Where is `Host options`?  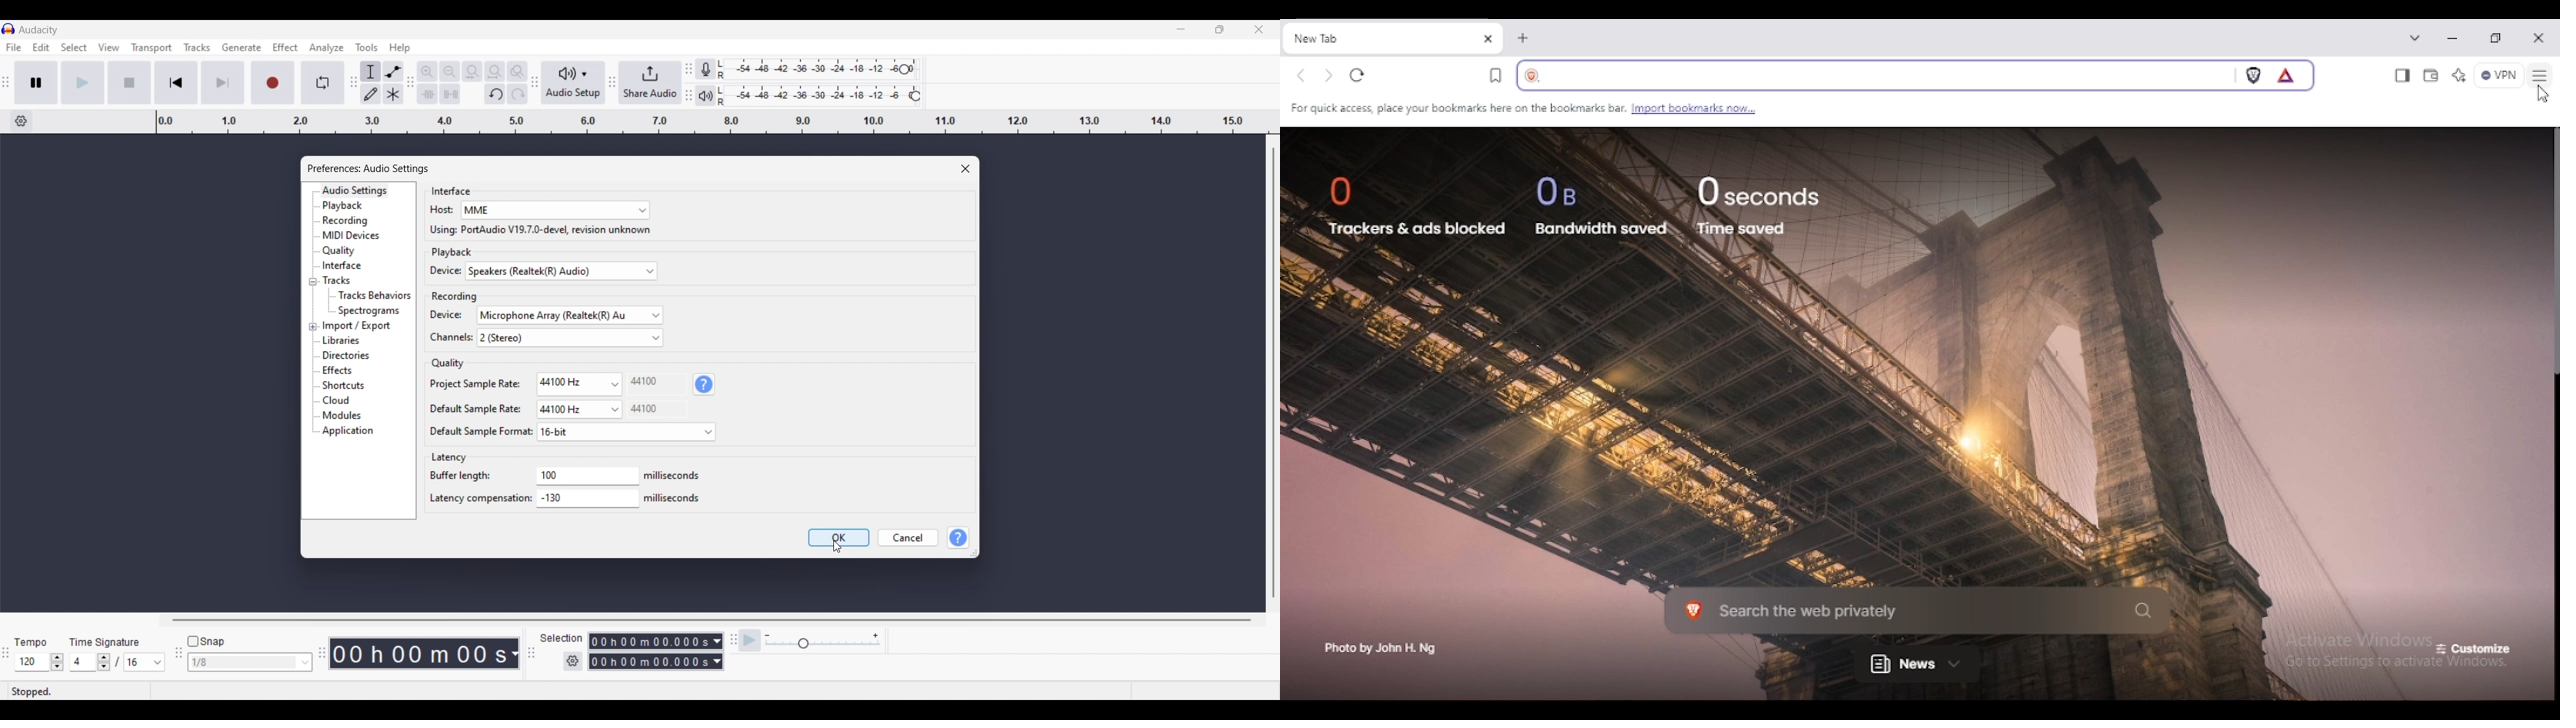
Host options is located at coordinates (555, 211).